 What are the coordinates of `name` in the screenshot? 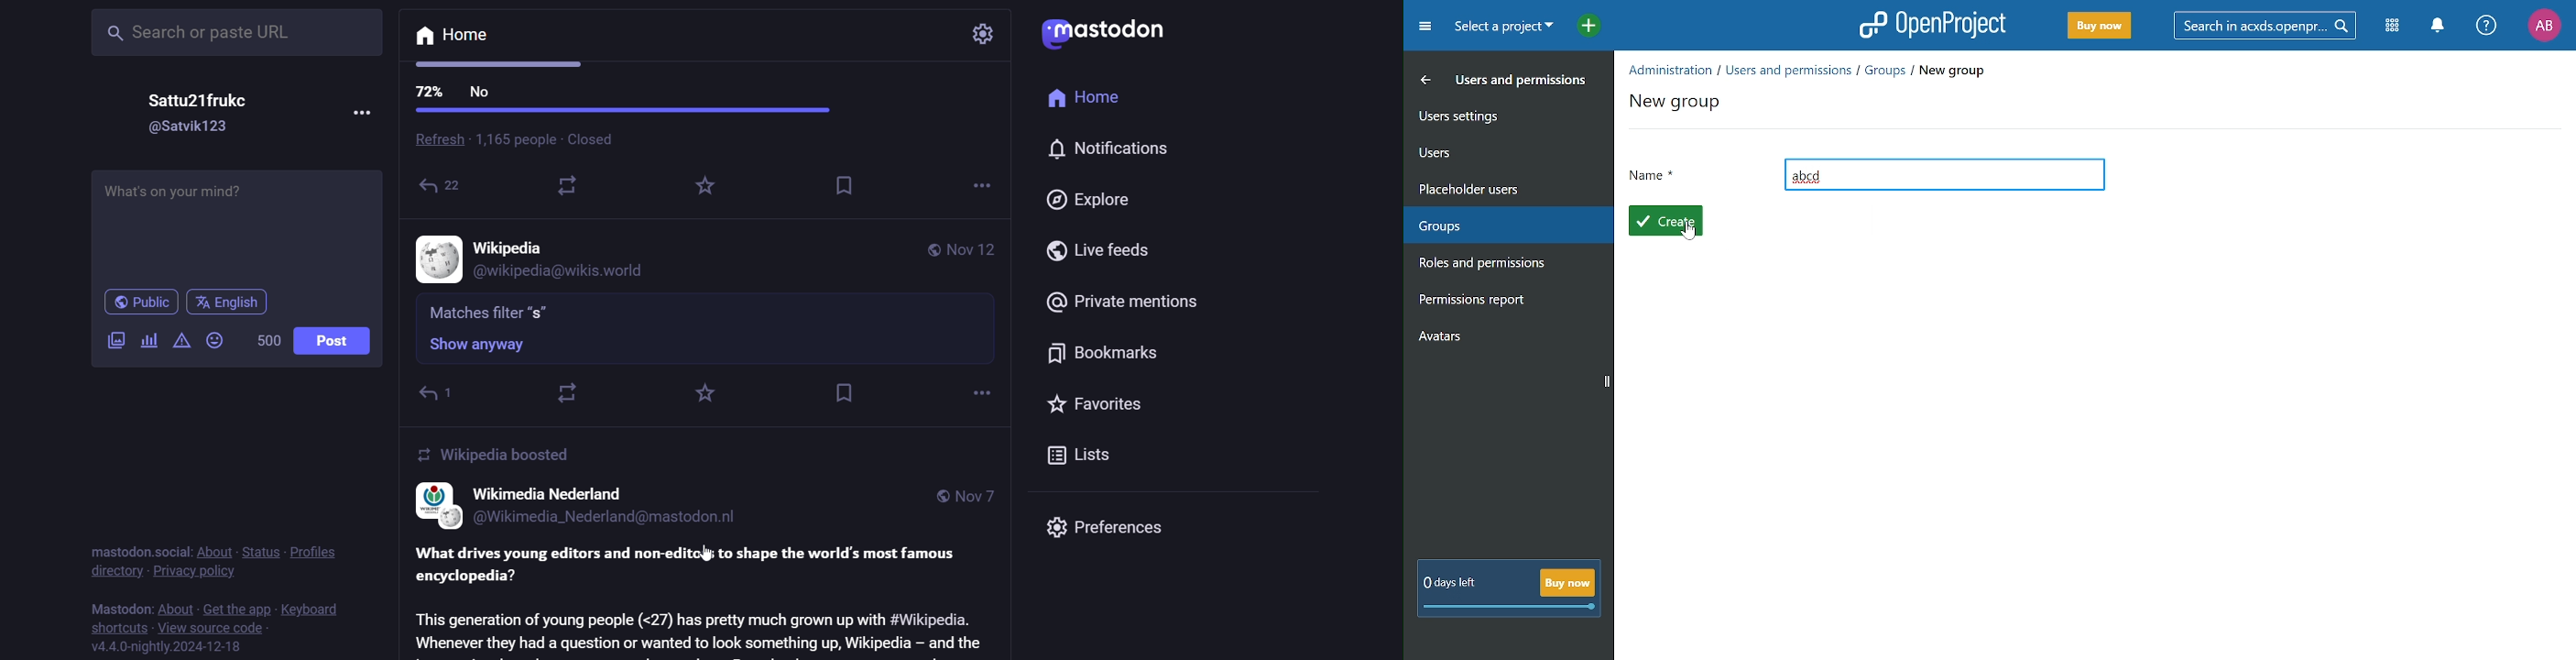 It's located at (512, 246).